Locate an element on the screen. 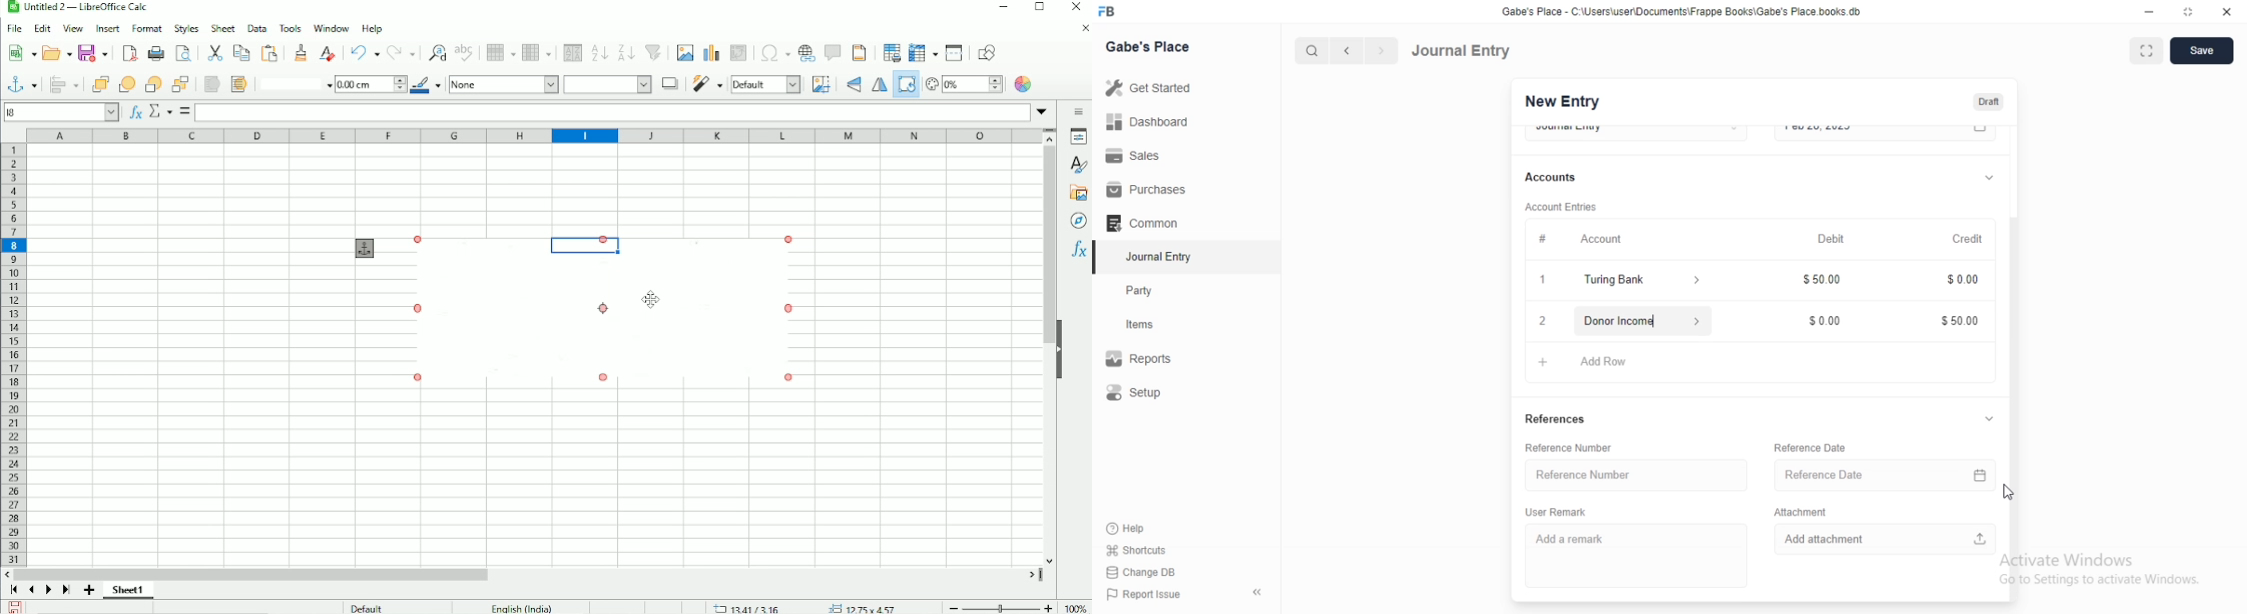  Select function is located at coordinates (159, 111).